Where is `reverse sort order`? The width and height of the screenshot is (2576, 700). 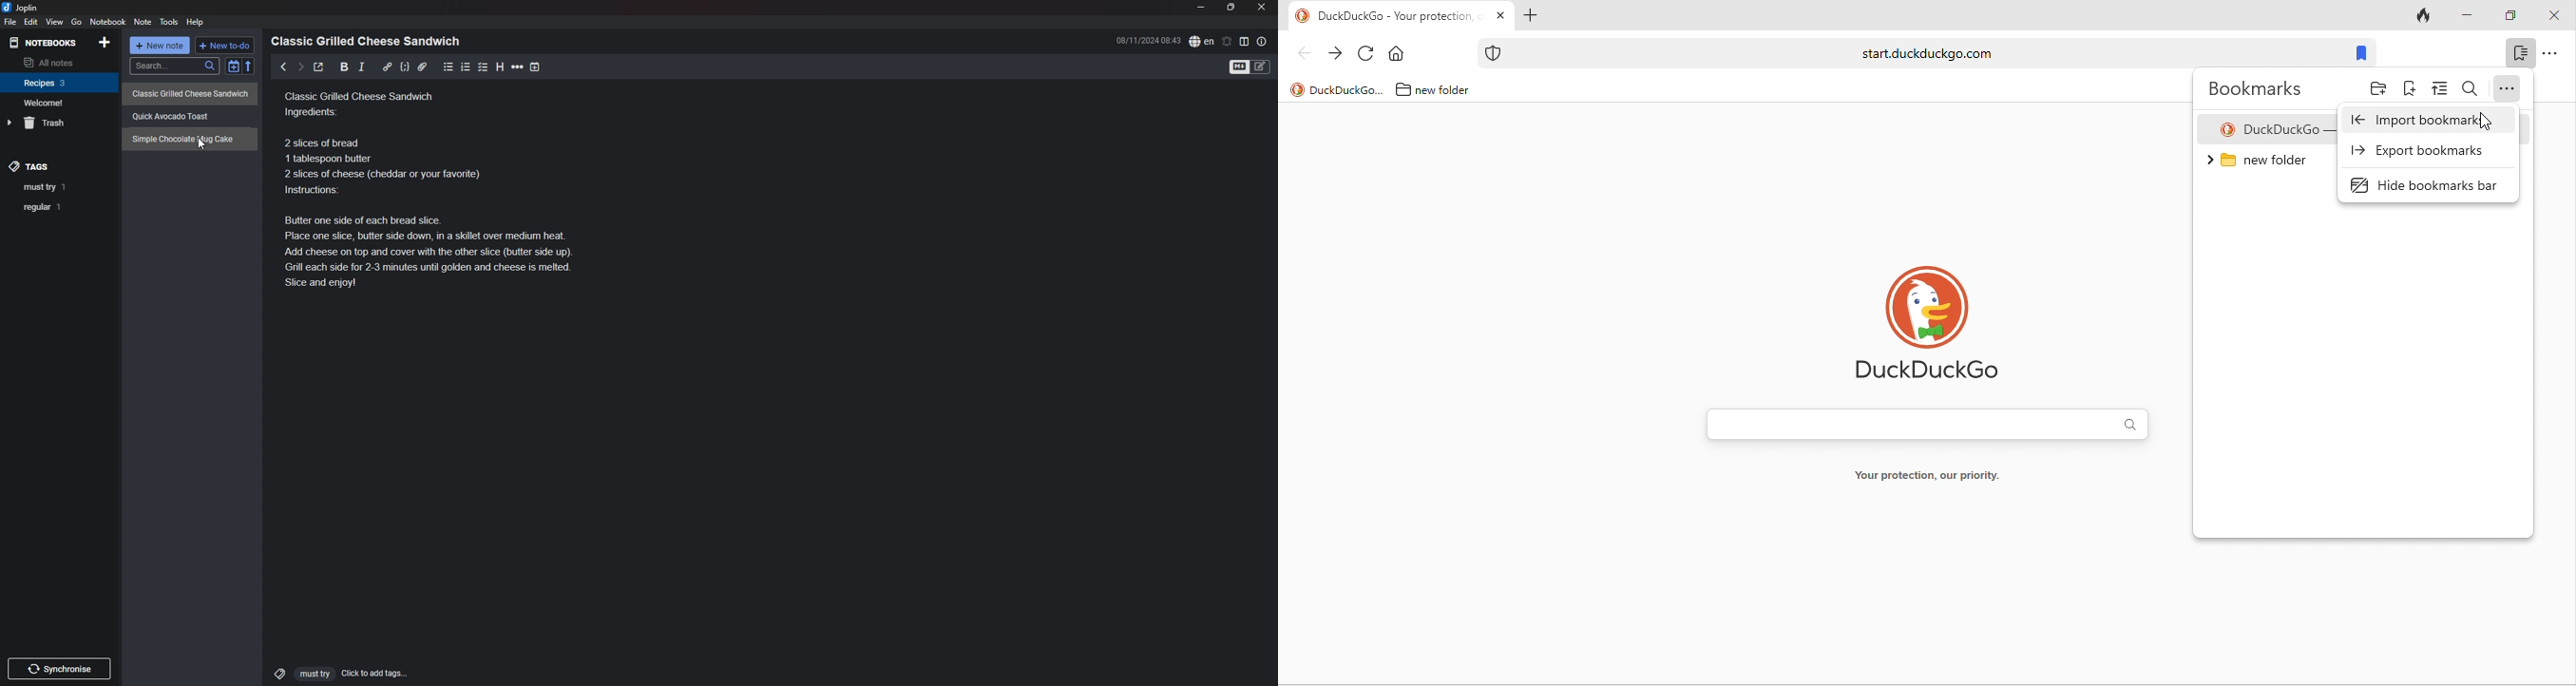
reverse sort order is located at coordinates (251, 67).